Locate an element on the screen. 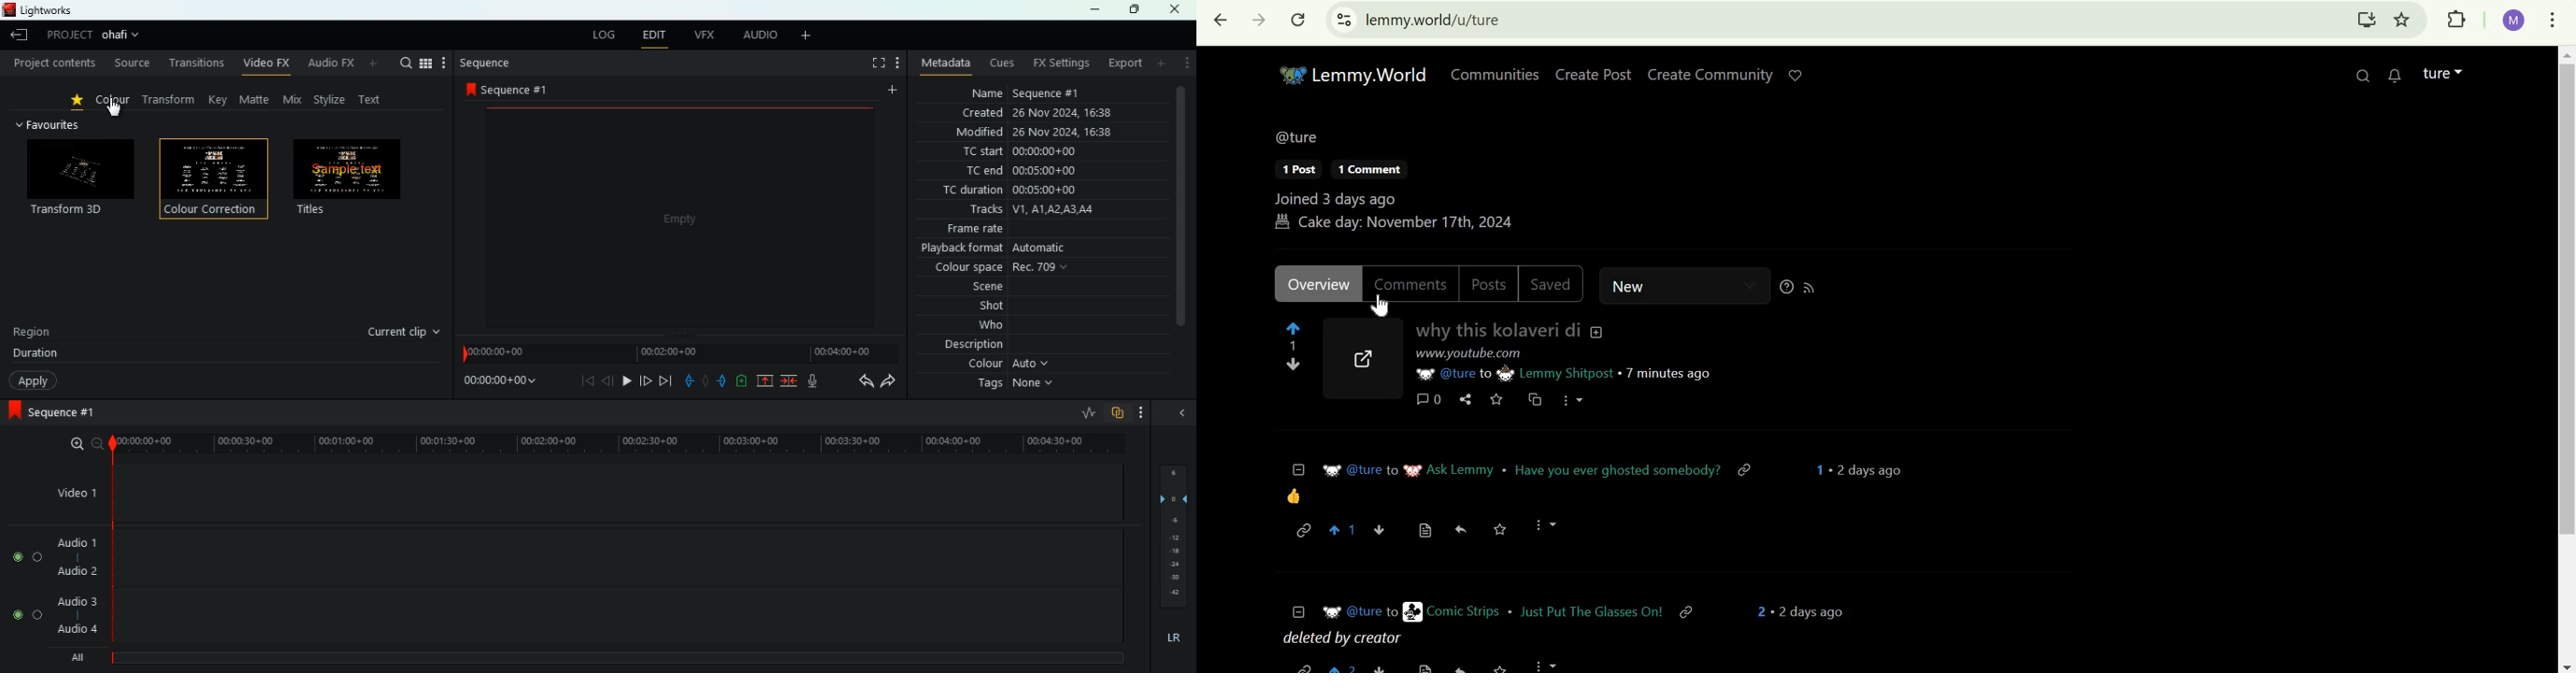  colour is located at coordinates (1012, 366).